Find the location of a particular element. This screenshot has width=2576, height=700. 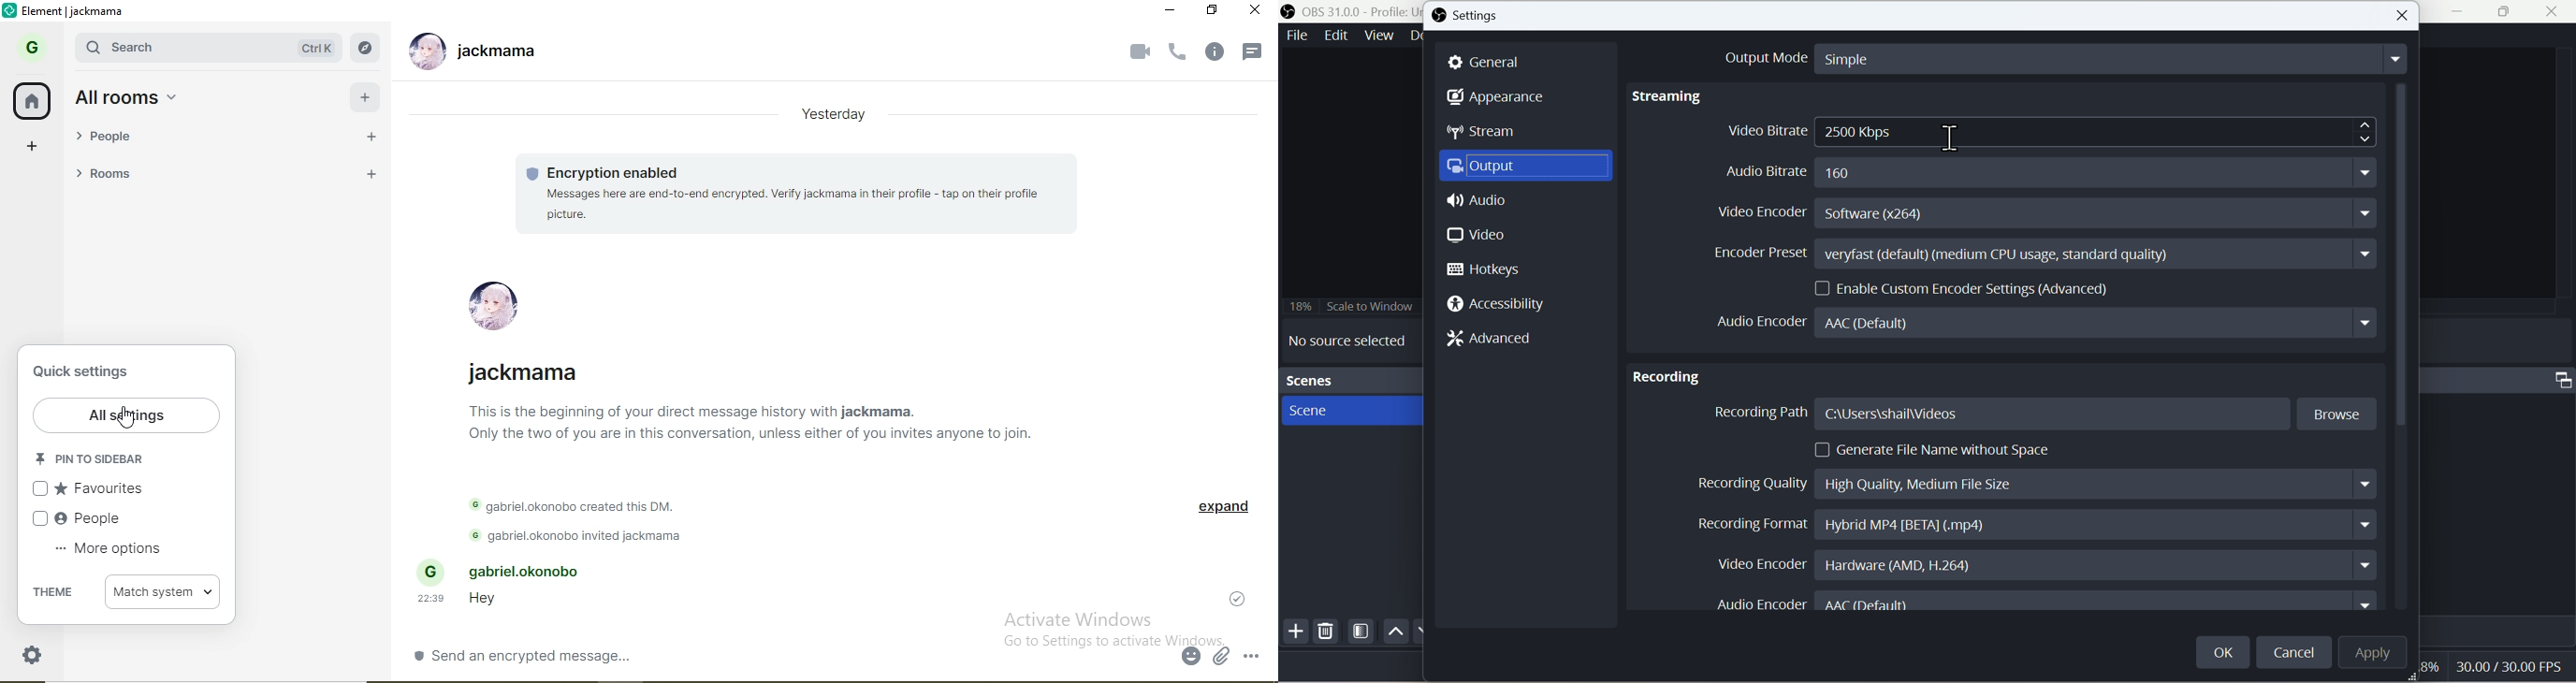

Recording Quality is located at coordinates (2033, 480).